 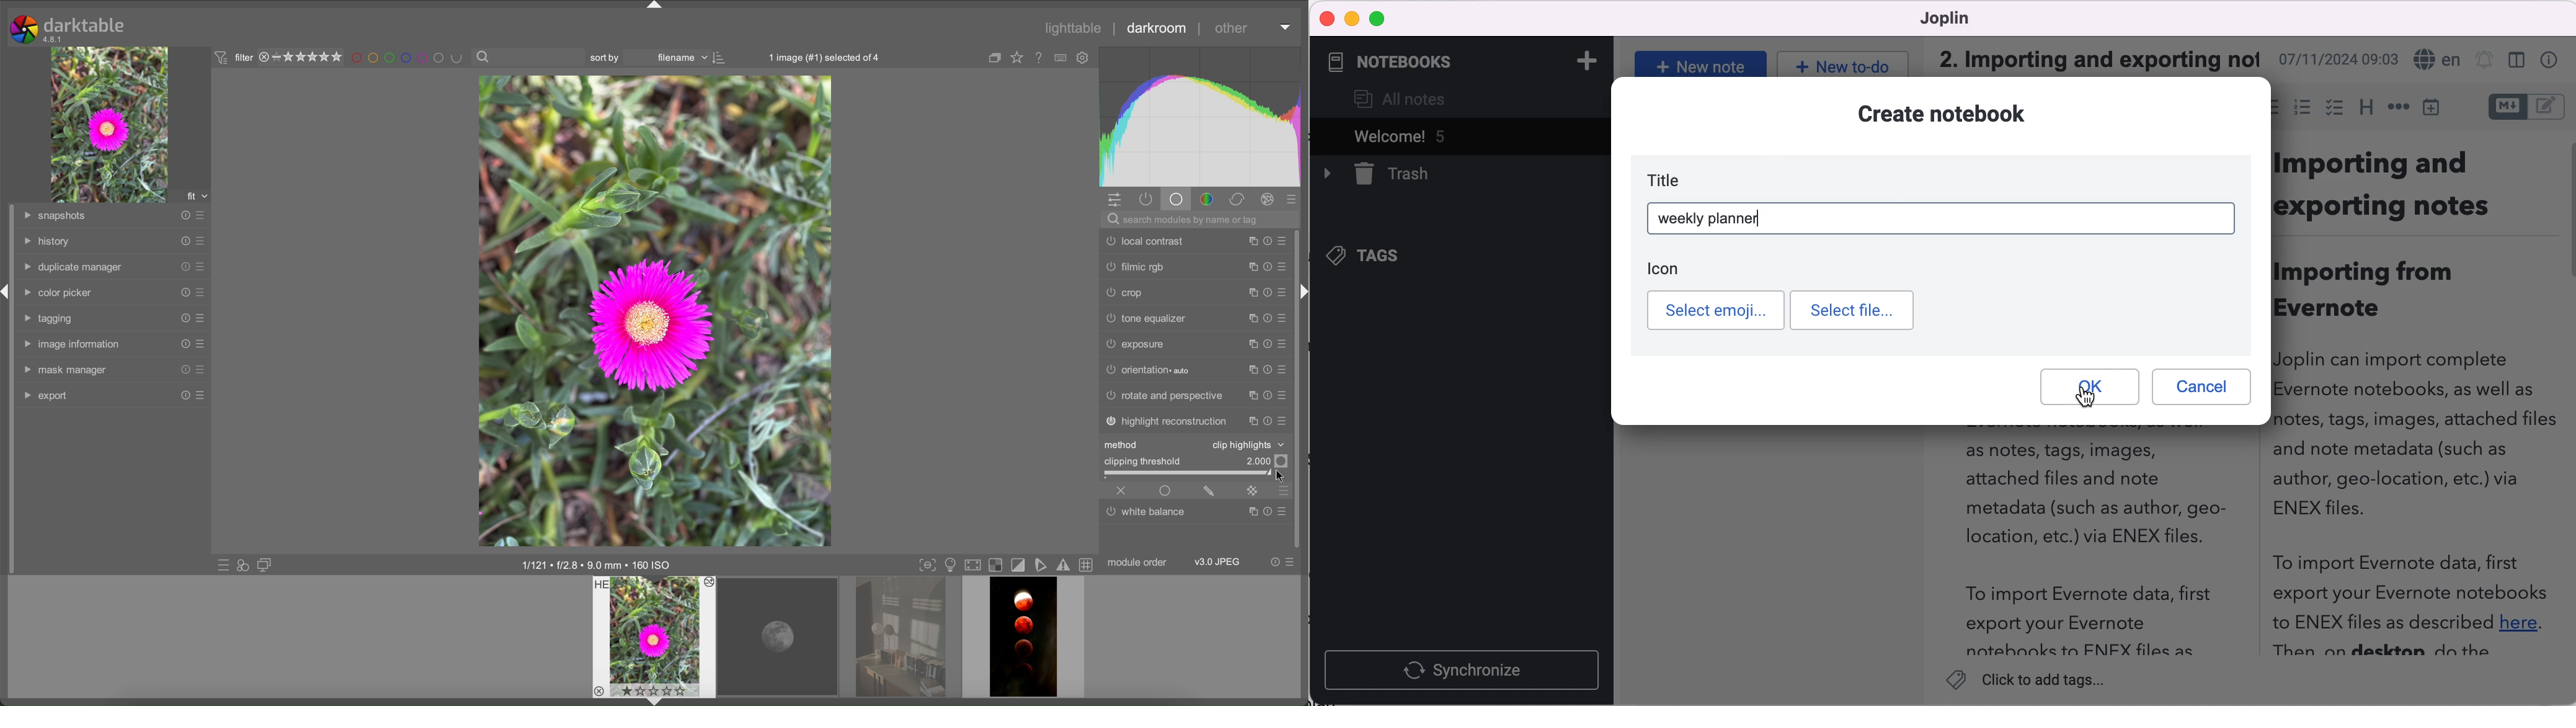 I want to click on set alarm, so click(x=2485, y=61).